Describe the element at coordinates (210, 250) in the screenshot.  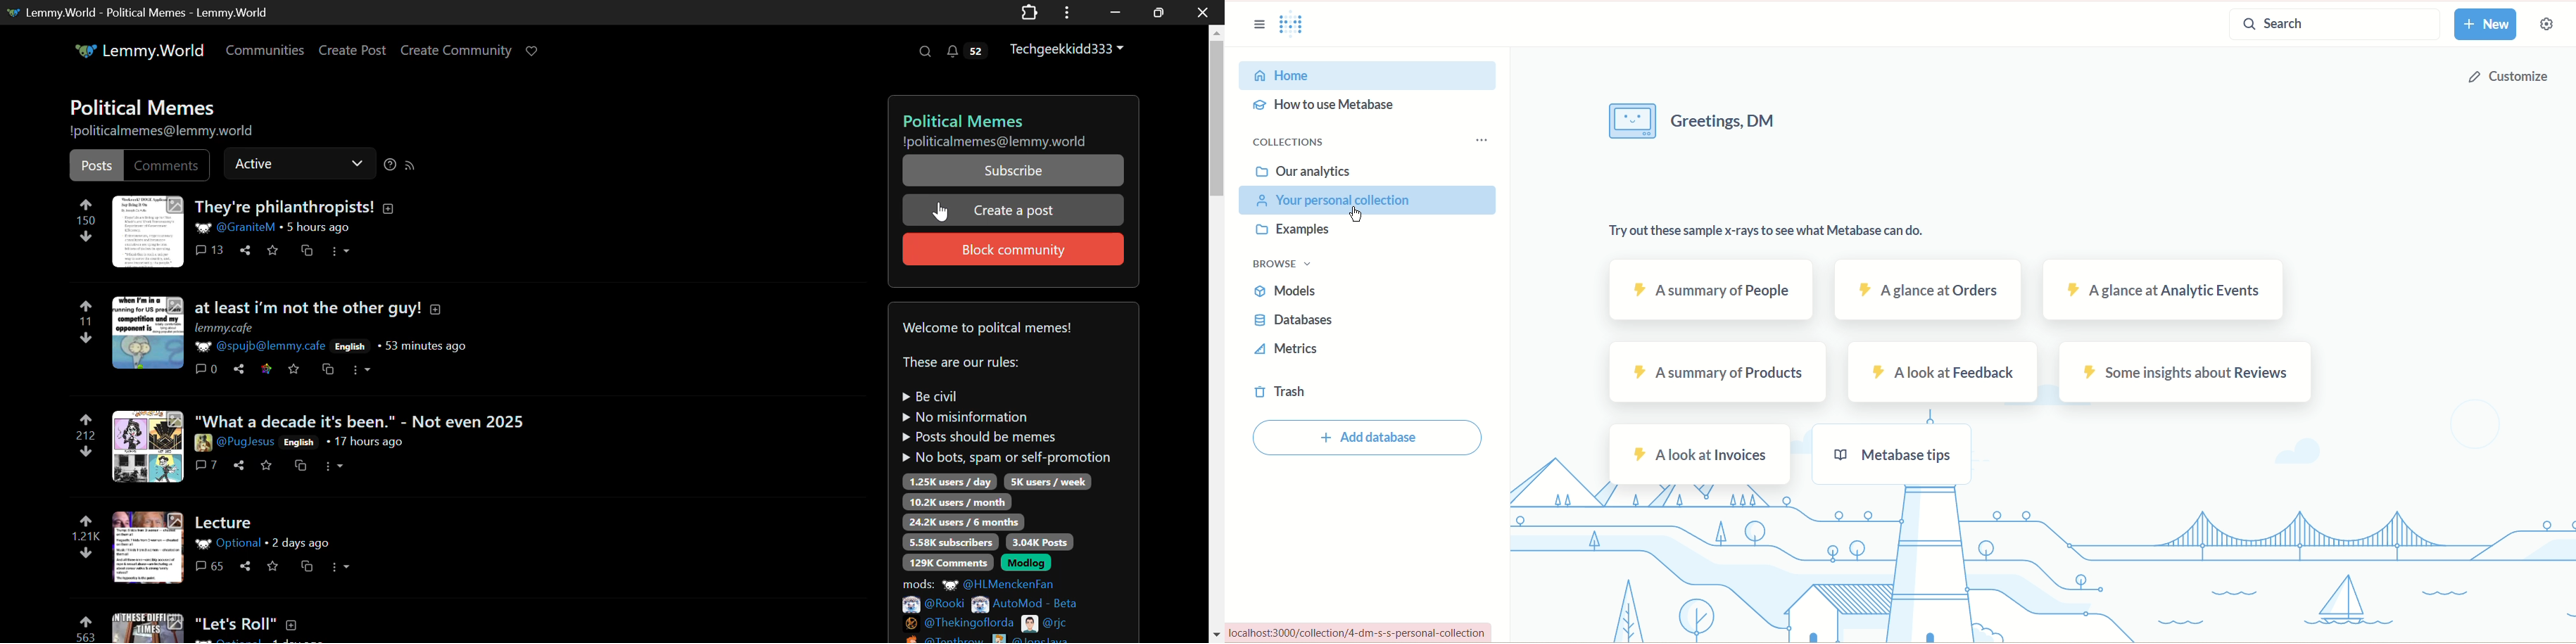
I see `Comments` at that location.